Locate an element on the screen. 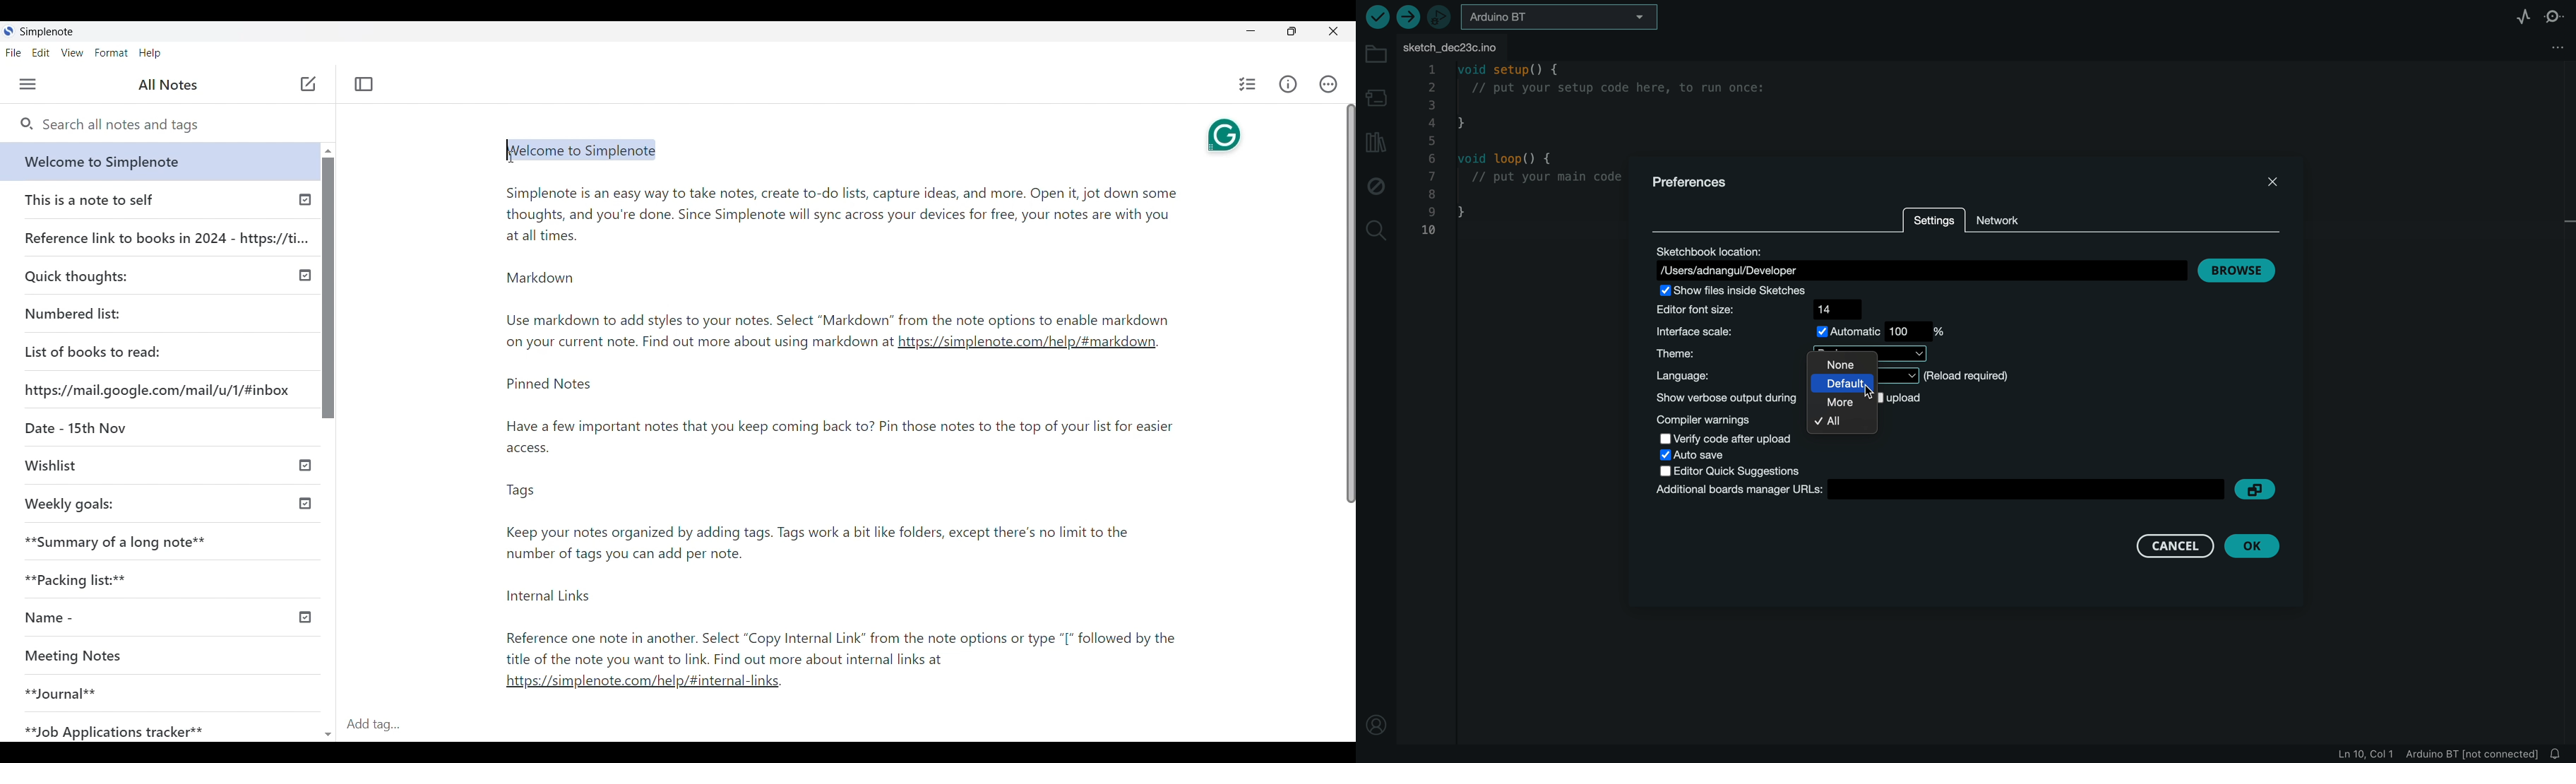 The height and width of the screenshot is (784, 2576). notification is located at coordinates (2558, 754).